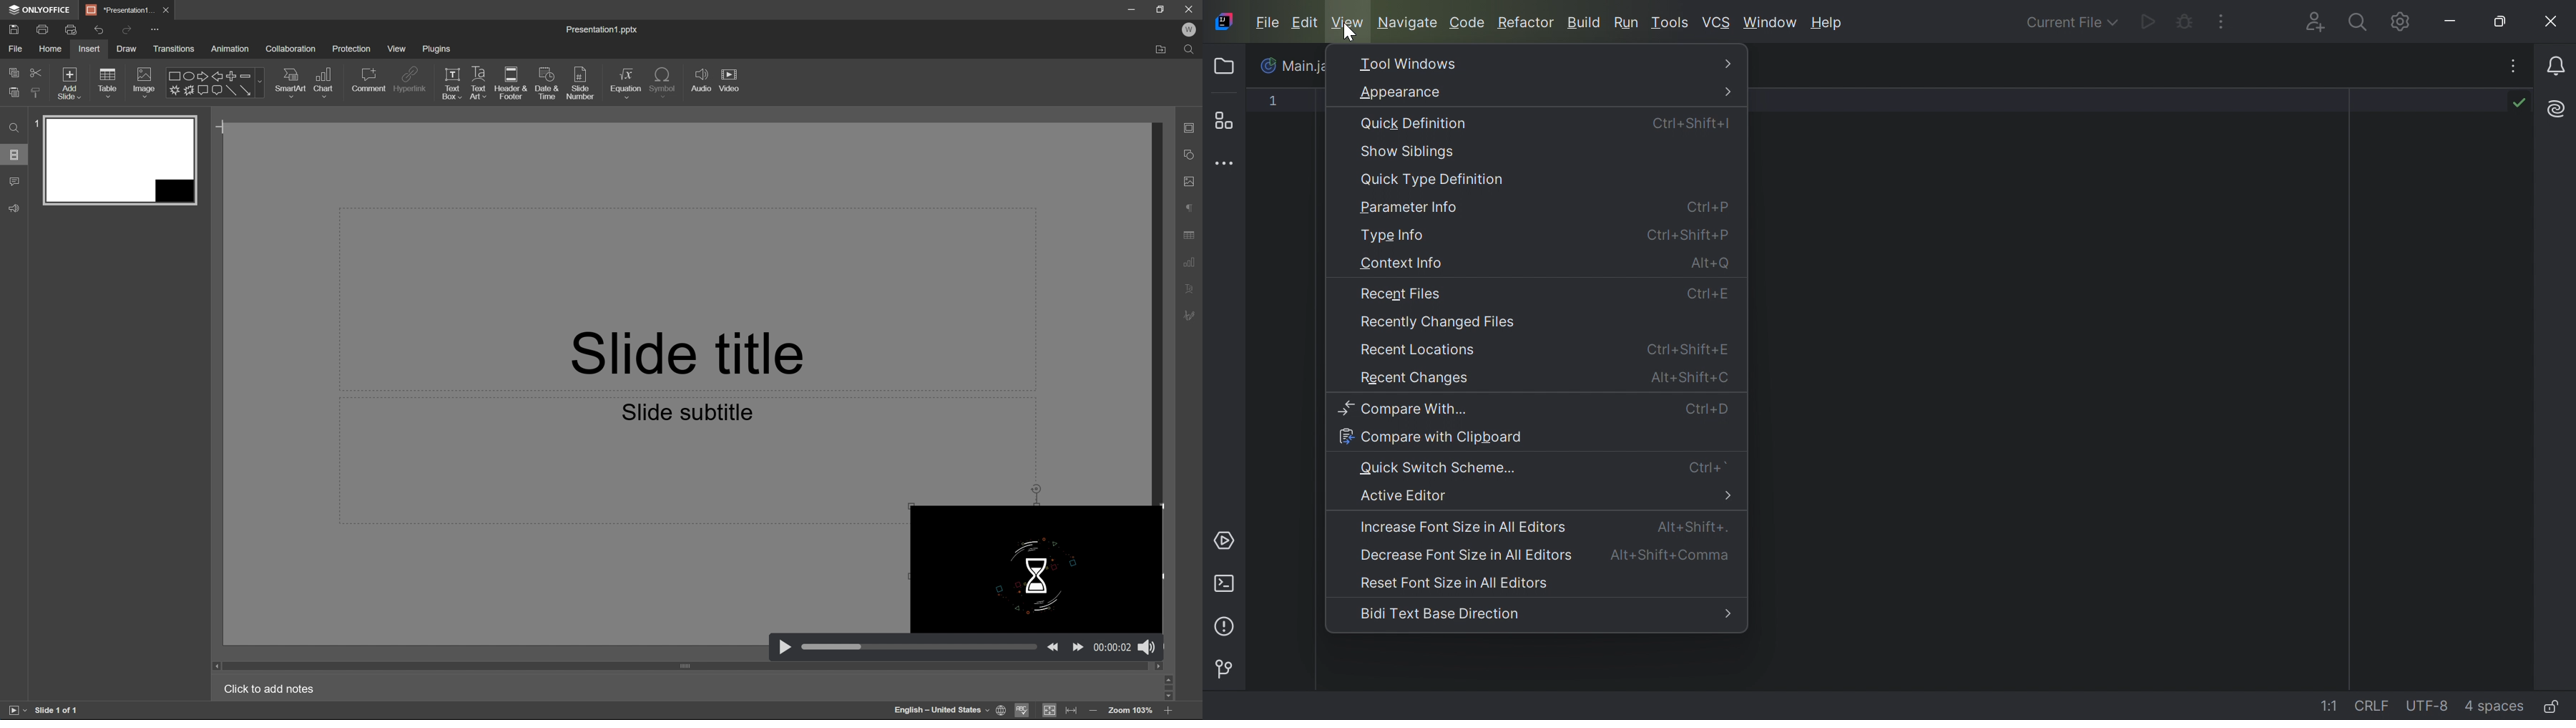 This screenshot has width=2576, height=728. I want to click on ONLYOFFICE, so click(41, 11).